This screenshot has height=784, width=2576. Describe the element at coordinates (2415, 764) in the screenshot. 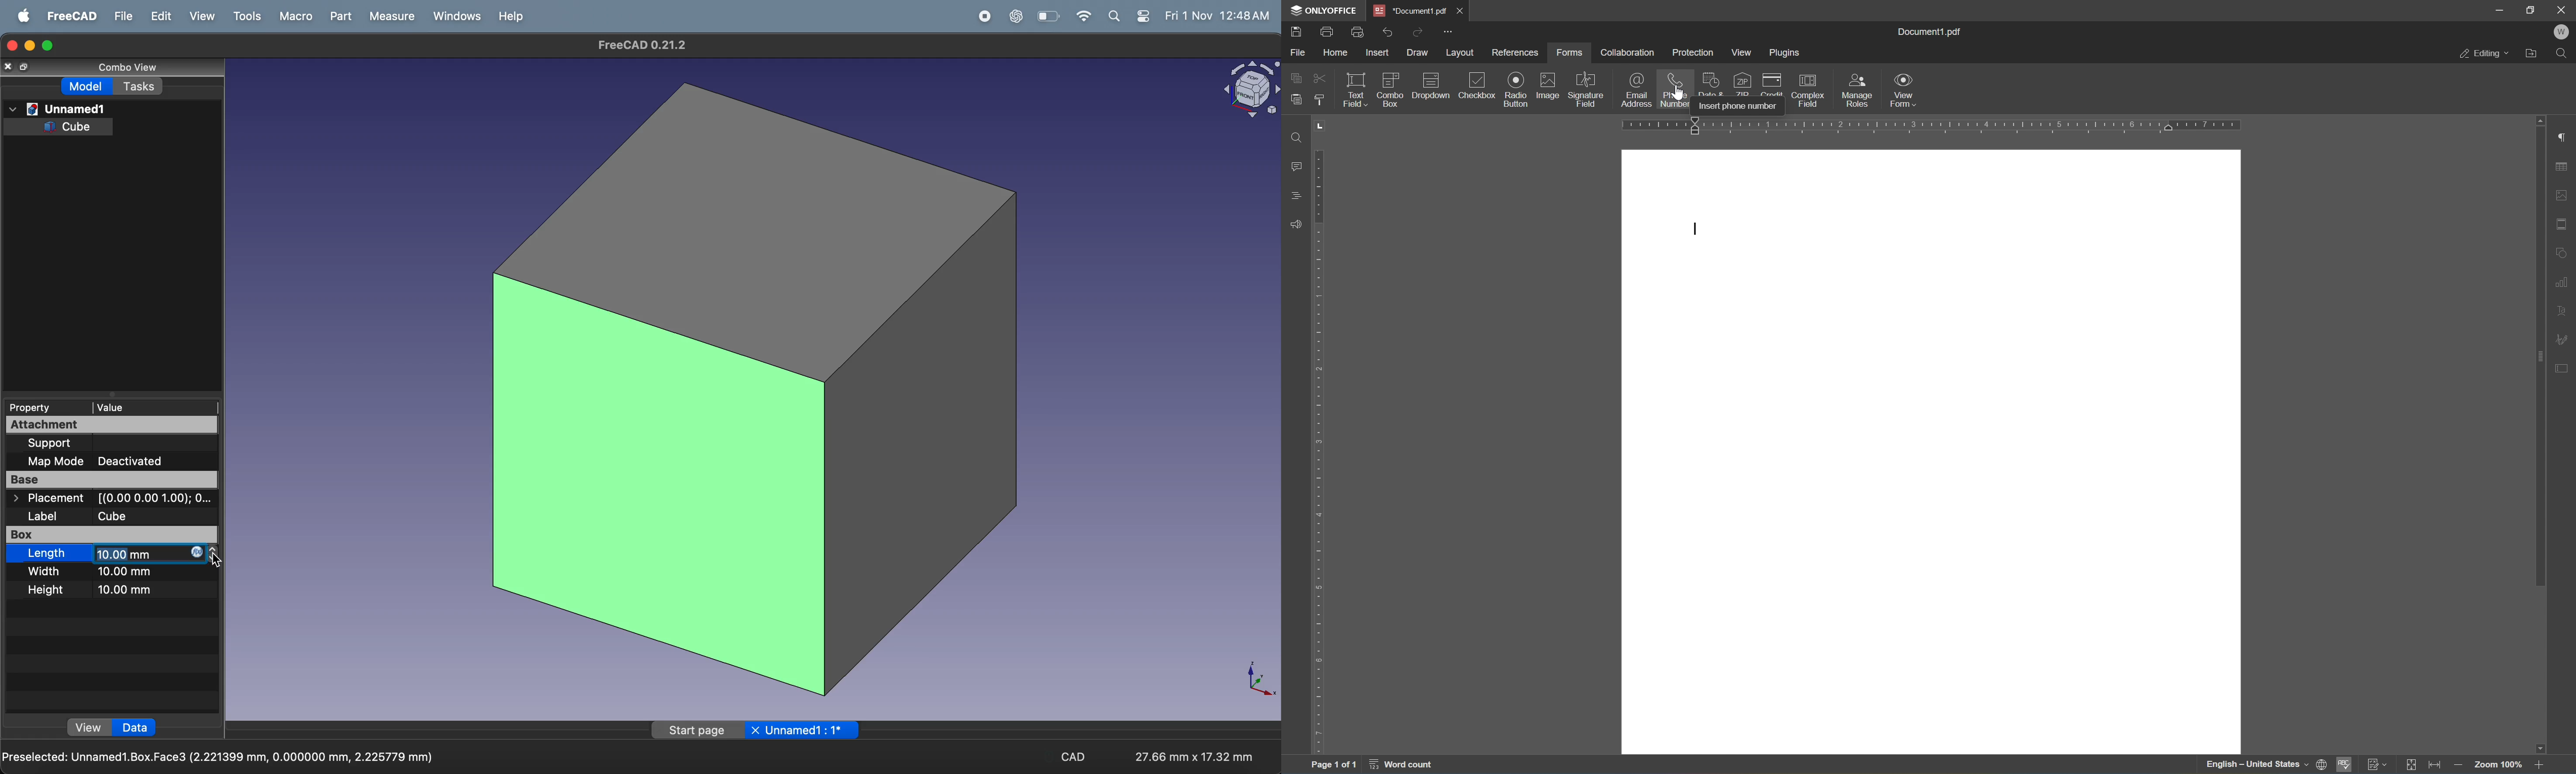

I see `fit to page` at that location.